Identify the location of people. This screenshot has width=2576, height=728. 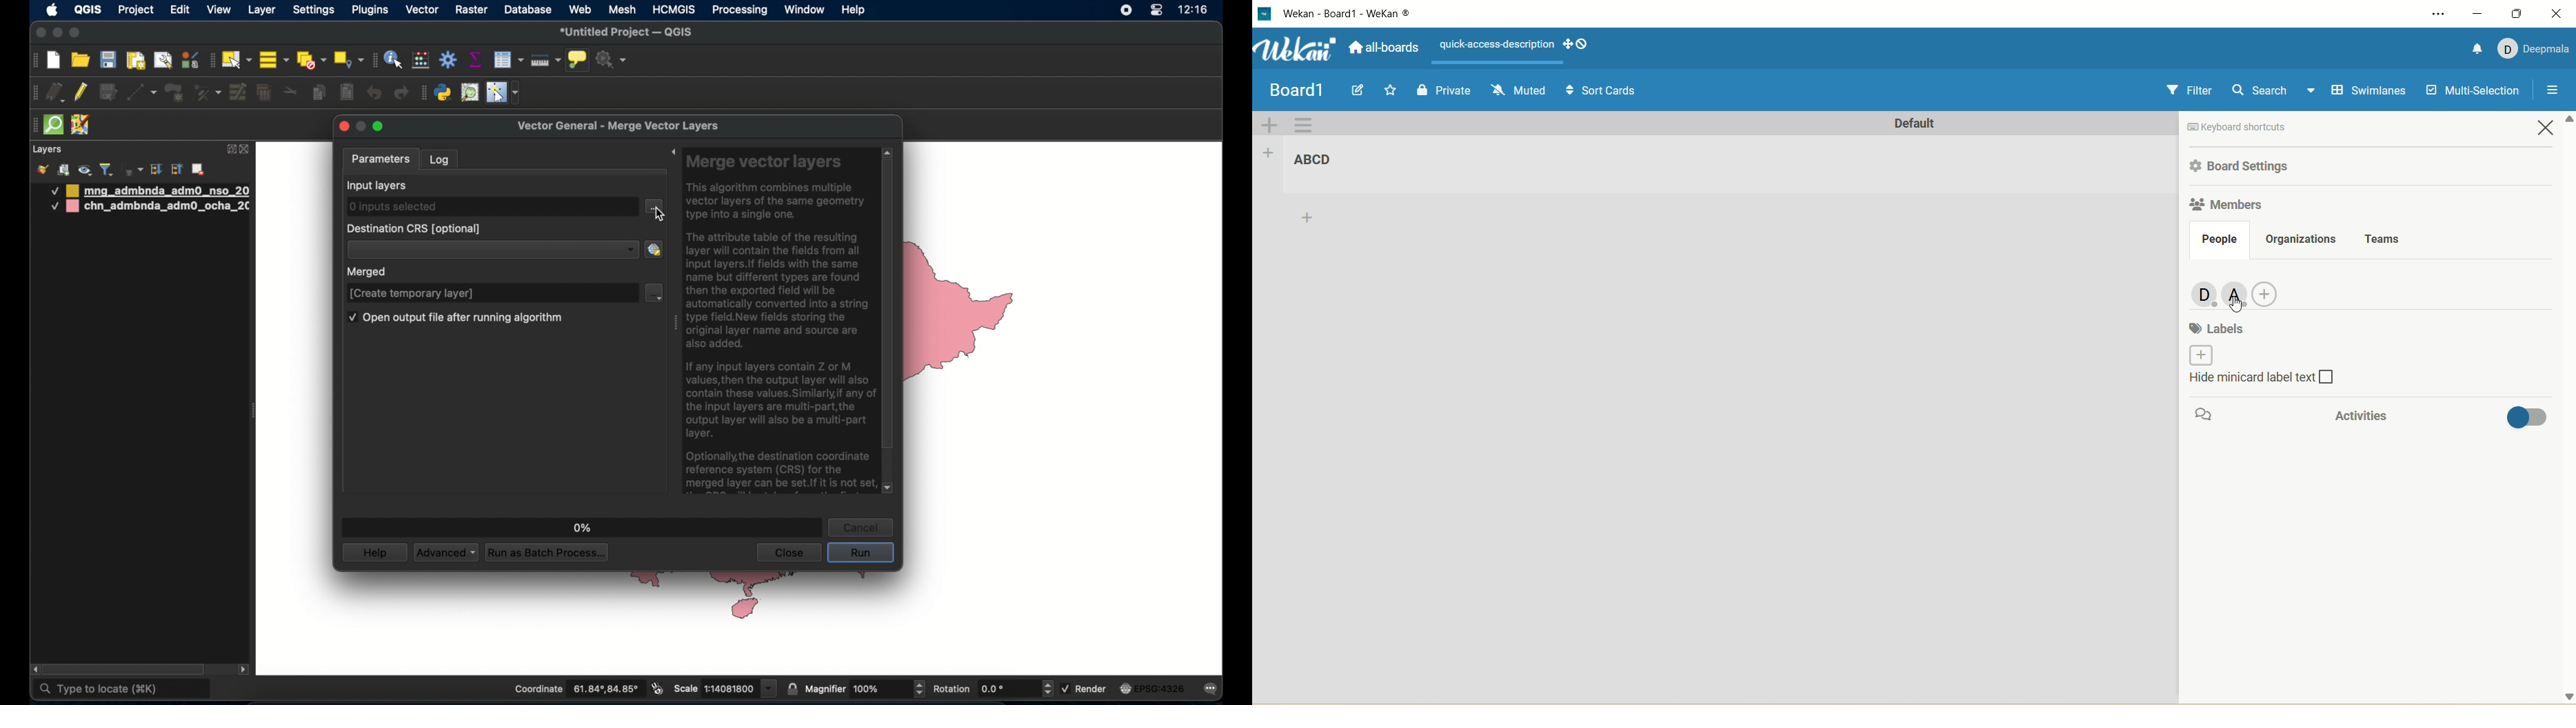
(2219, 240).